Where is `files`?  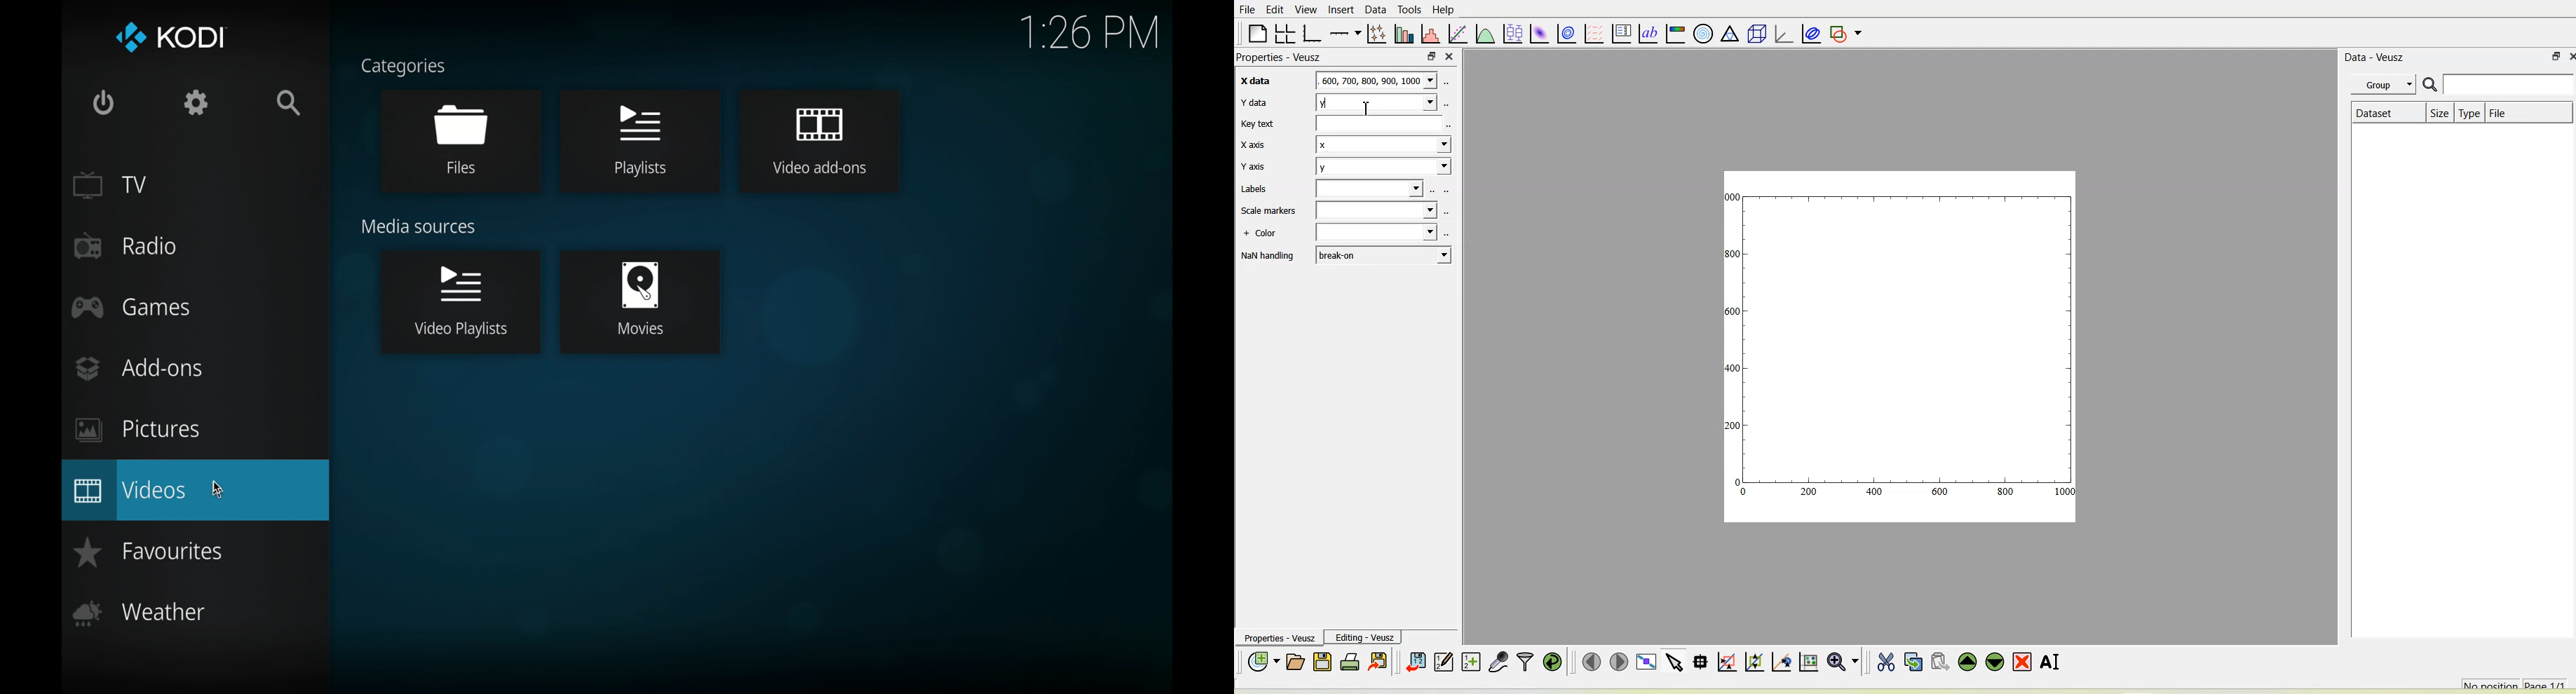
files is located at coordinates (461, 140).